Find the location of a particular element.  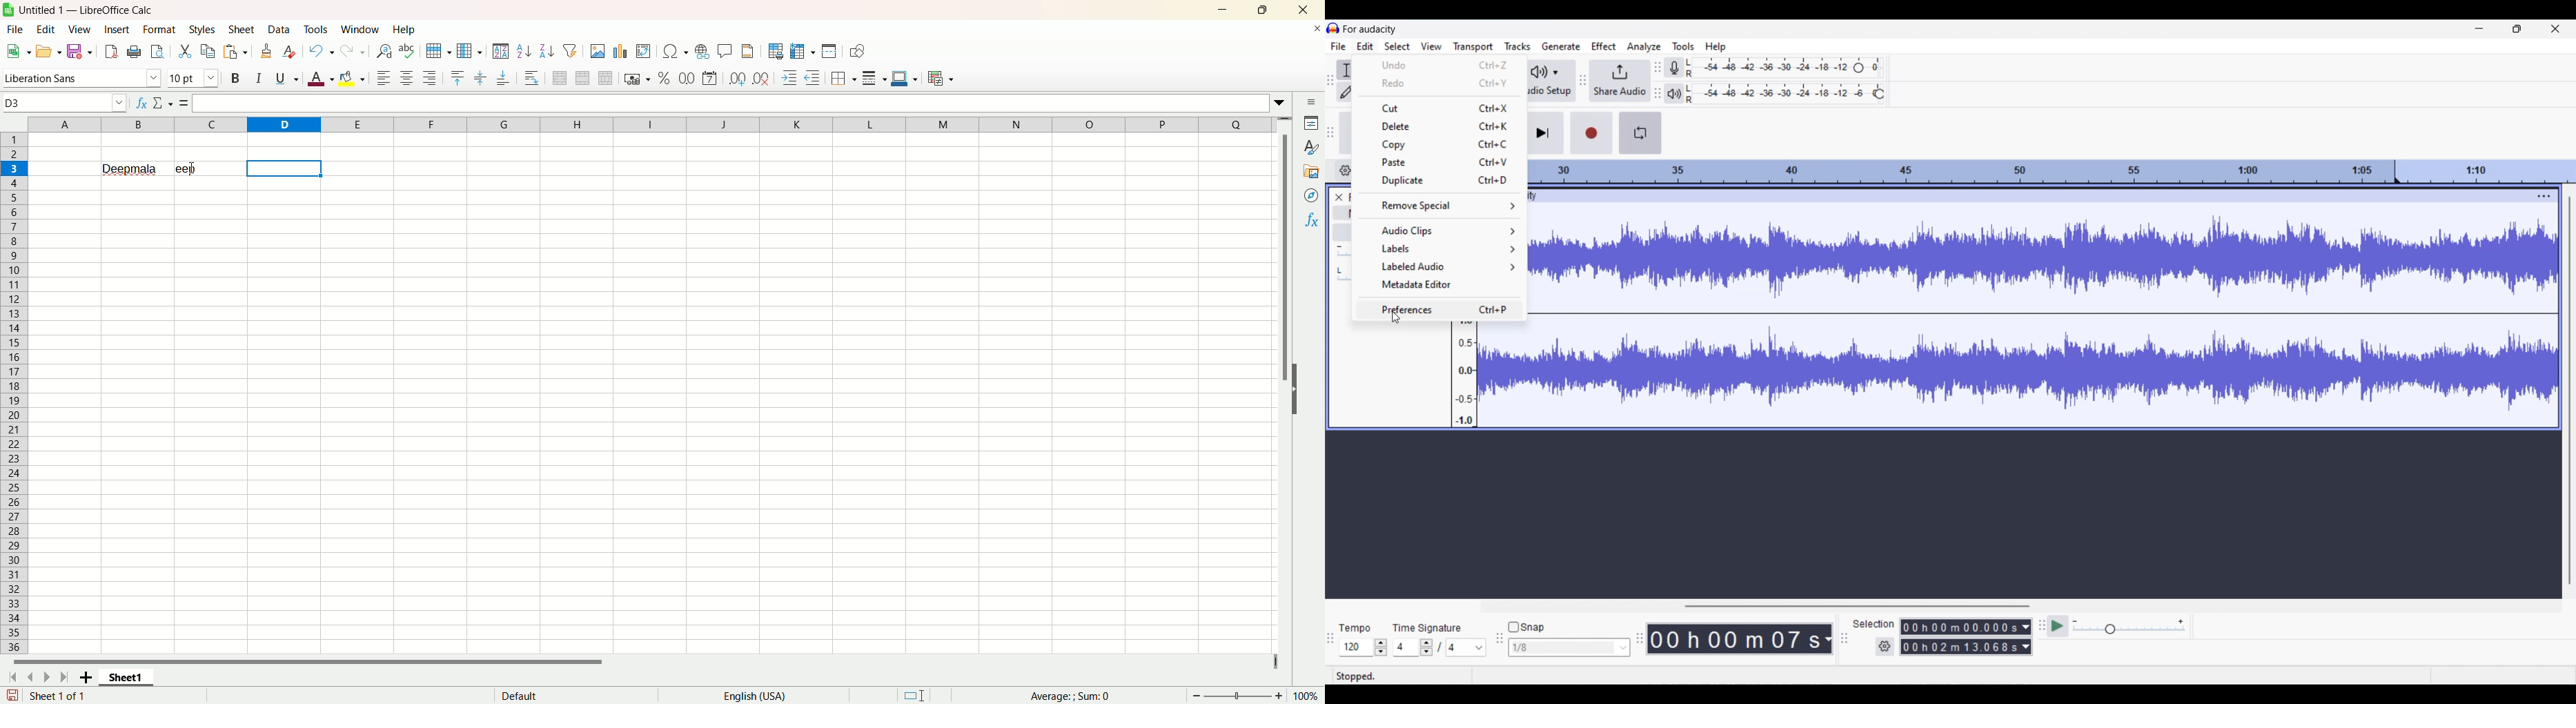

Wrap text is located at coordinates (531, 77).